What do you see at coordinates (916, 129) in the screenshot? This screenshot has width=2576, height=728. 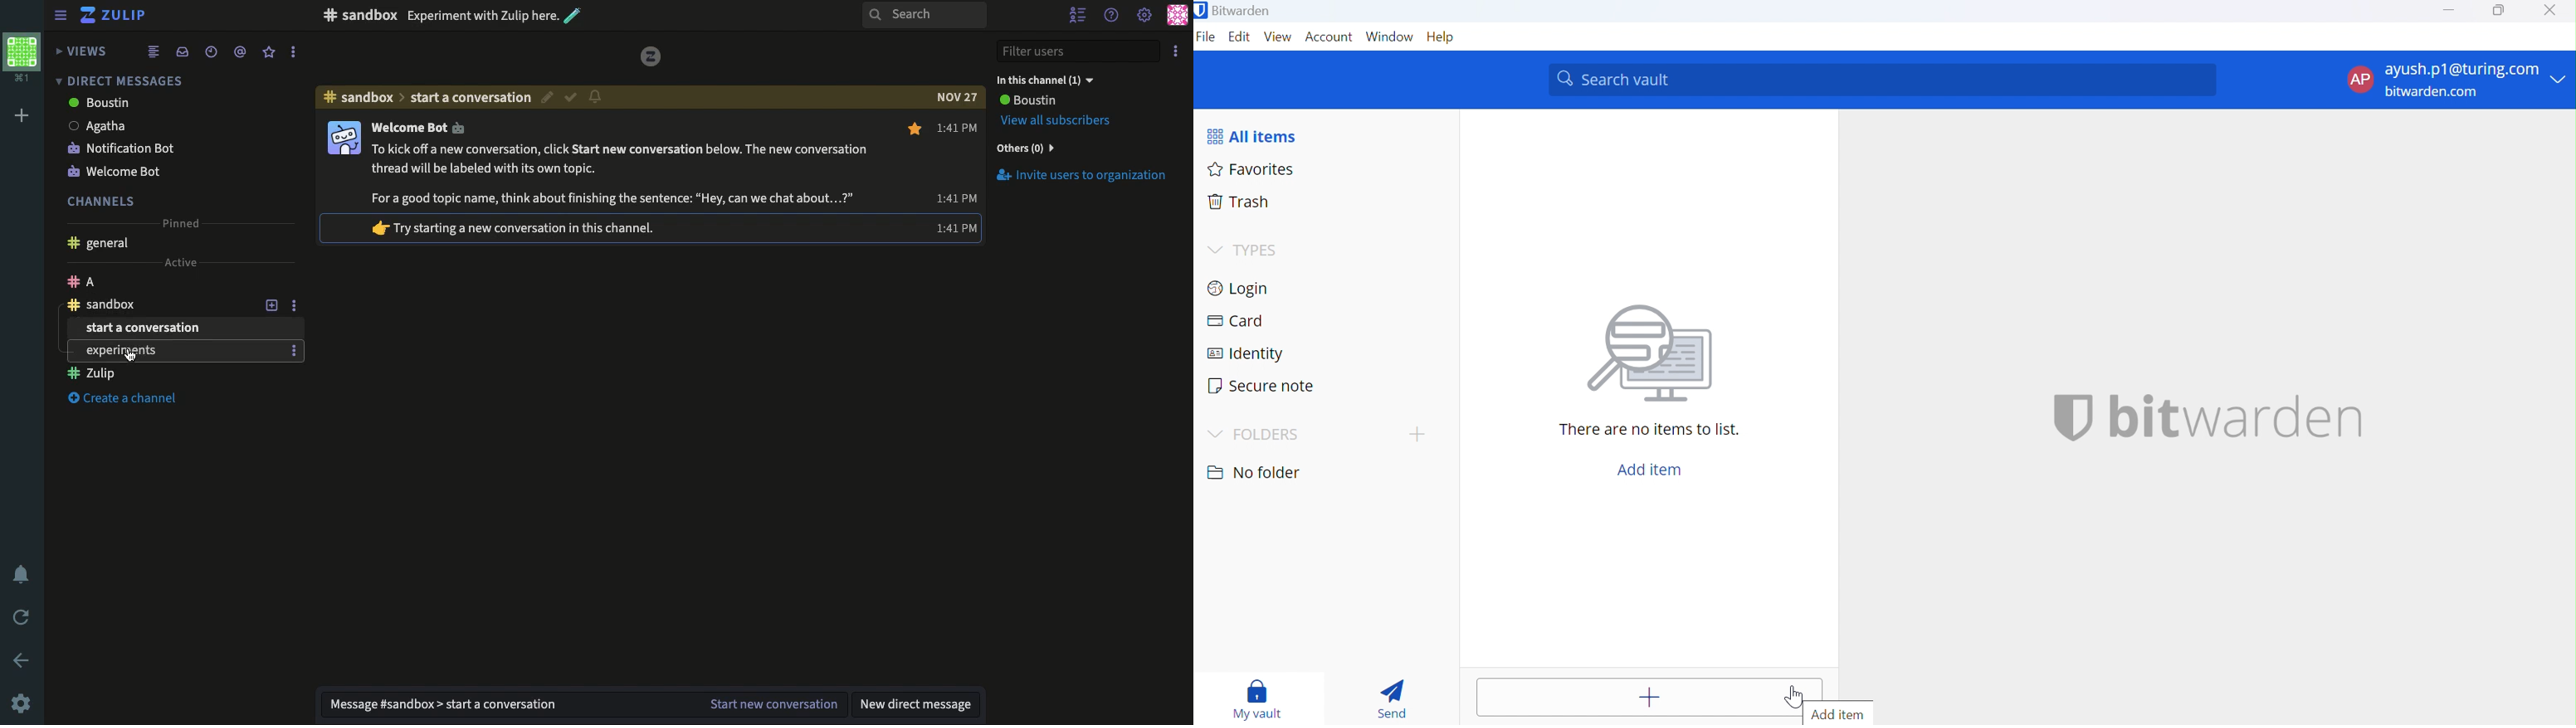 I see `Favorite` at bounding box center [916, 129].